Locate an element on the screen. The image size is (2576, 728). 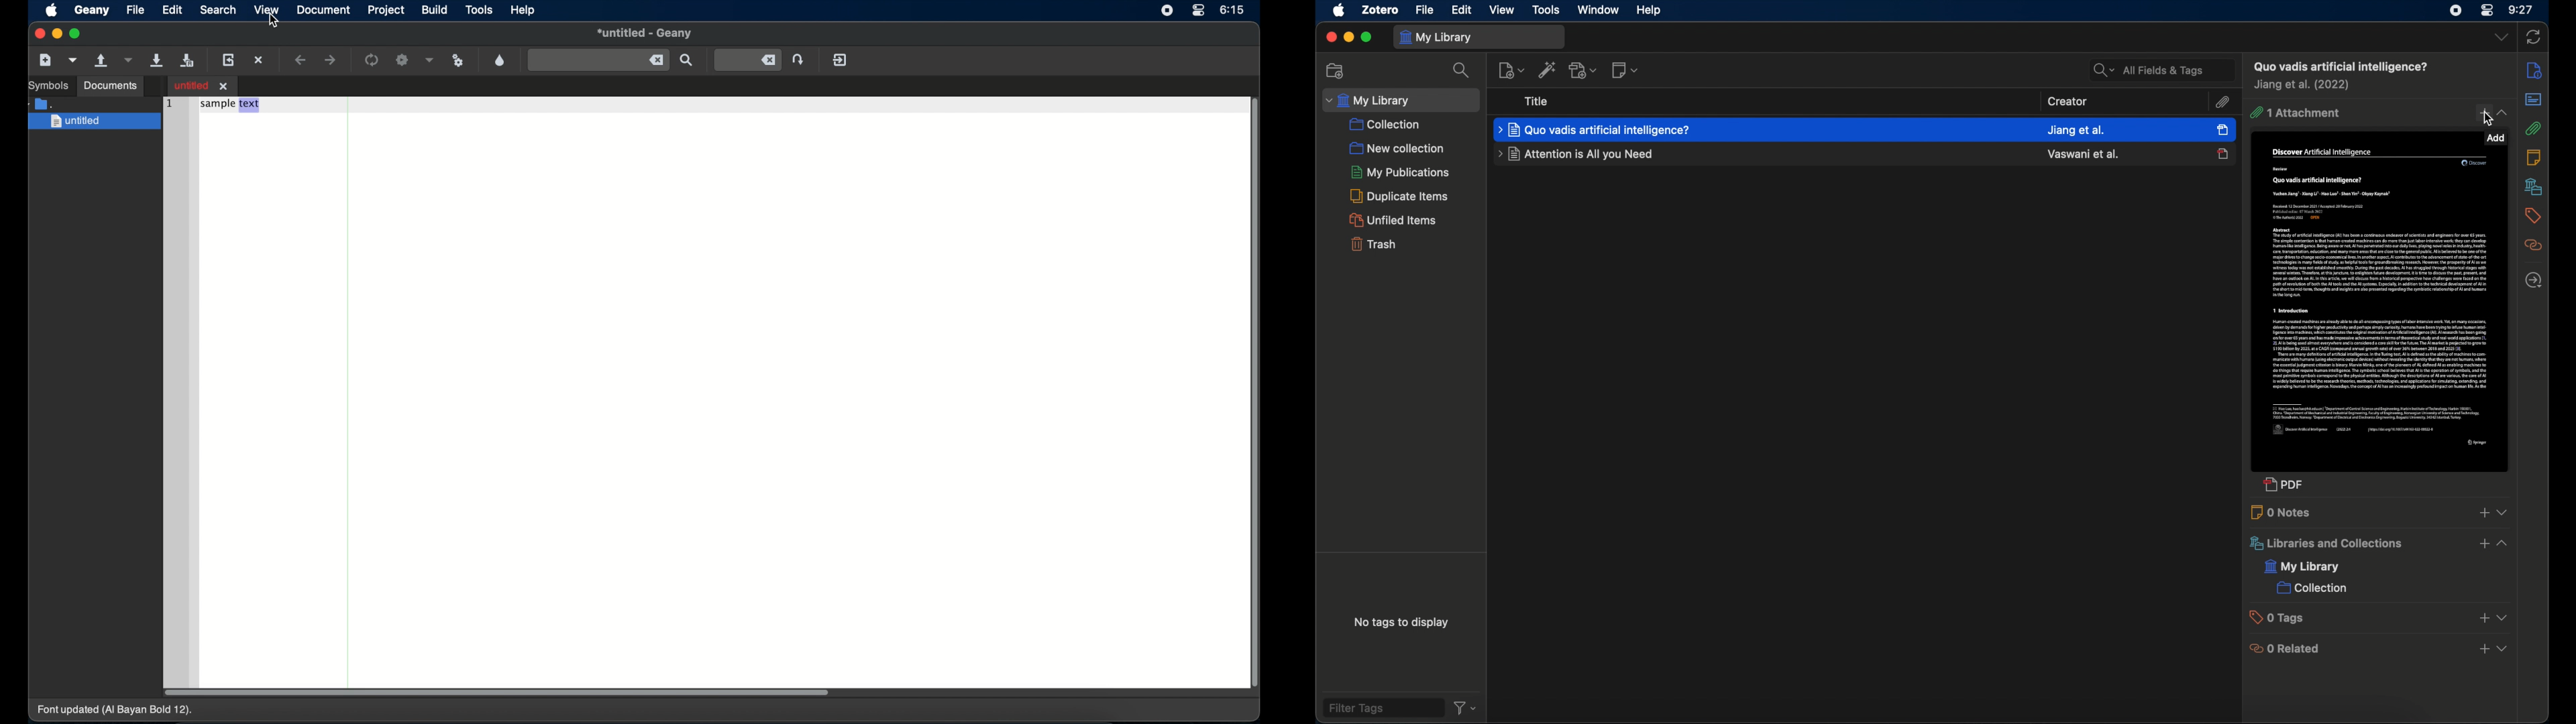
new collection is located at coordinates (1397, 147).